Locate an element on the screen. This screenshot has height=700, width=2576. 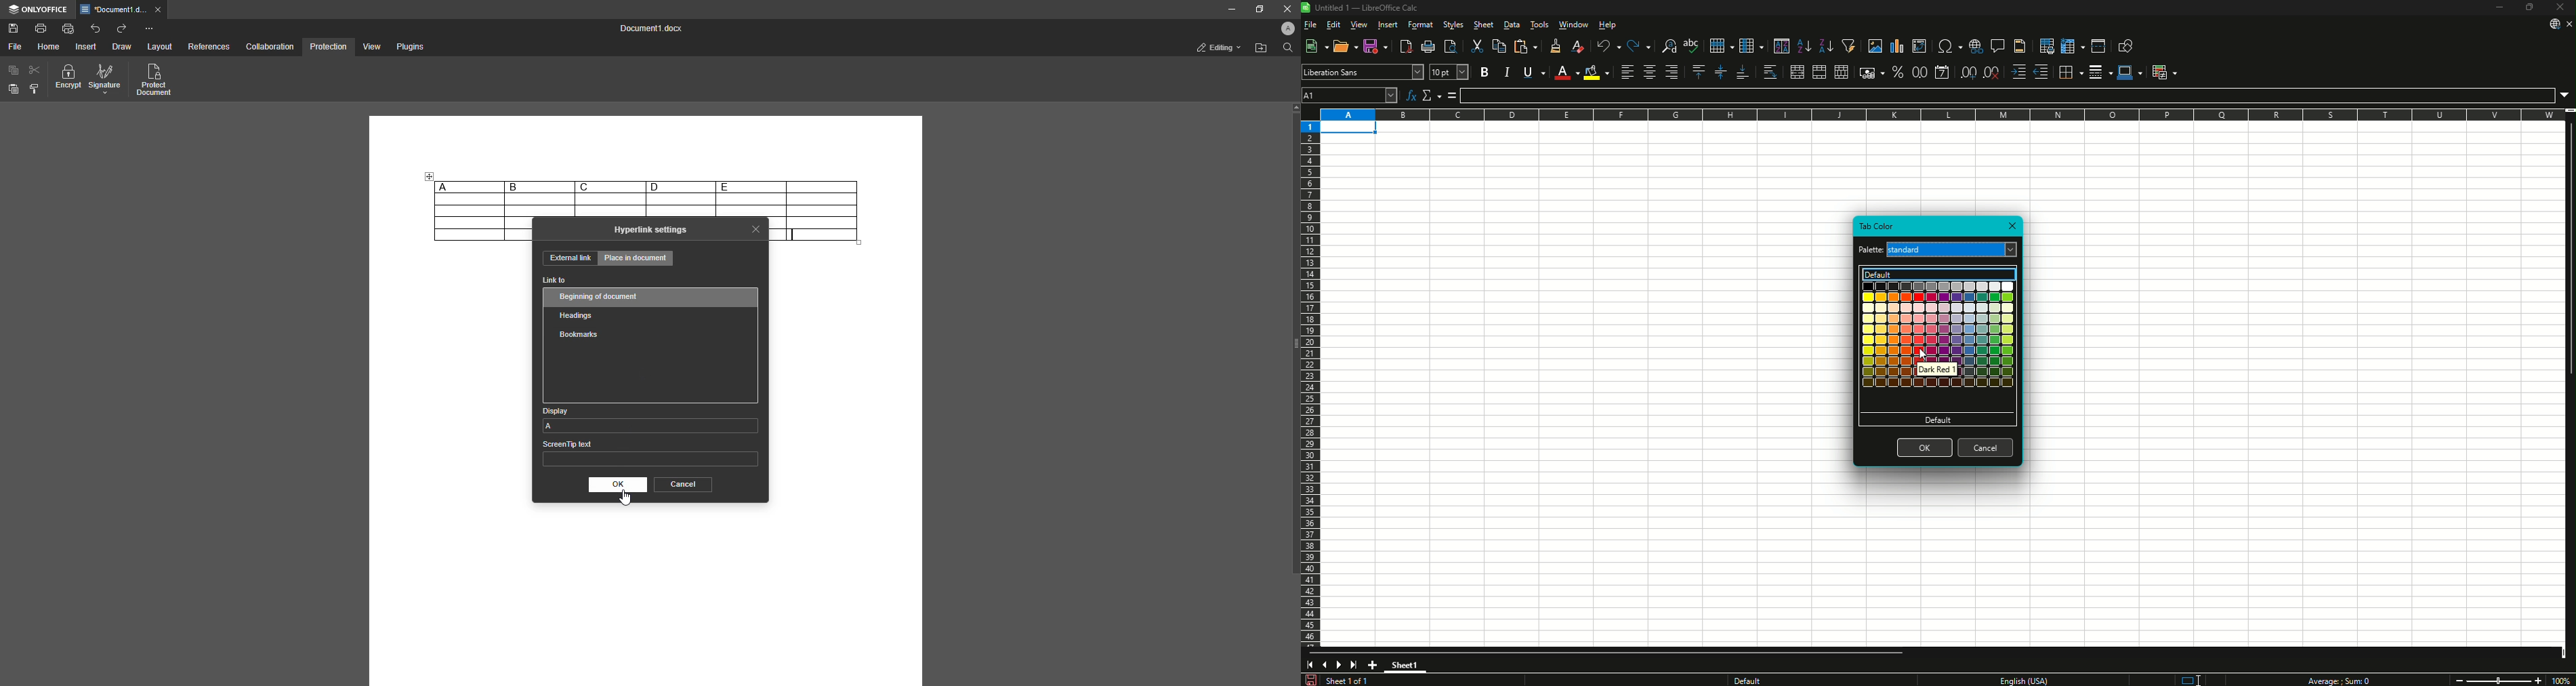
Split Window is located at coordinates (2099, 46).